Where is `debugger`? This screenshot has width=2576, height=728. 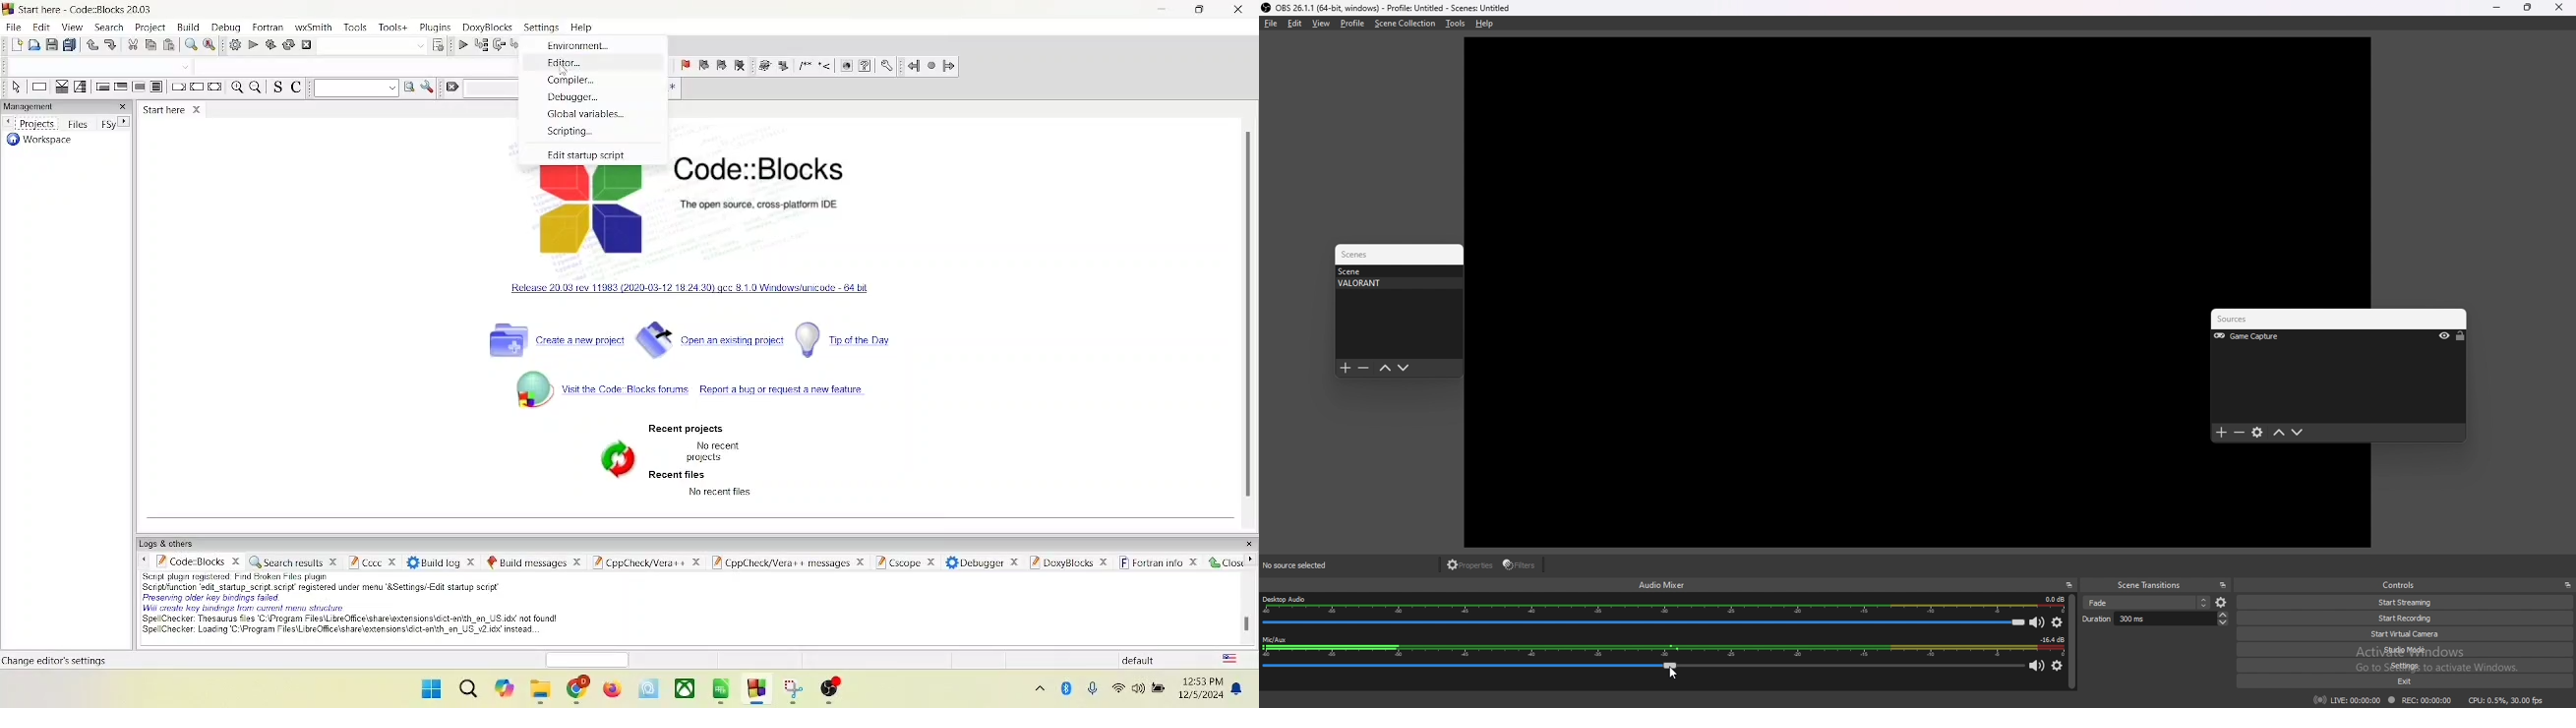
debugger is located at coordinates (986, 562).